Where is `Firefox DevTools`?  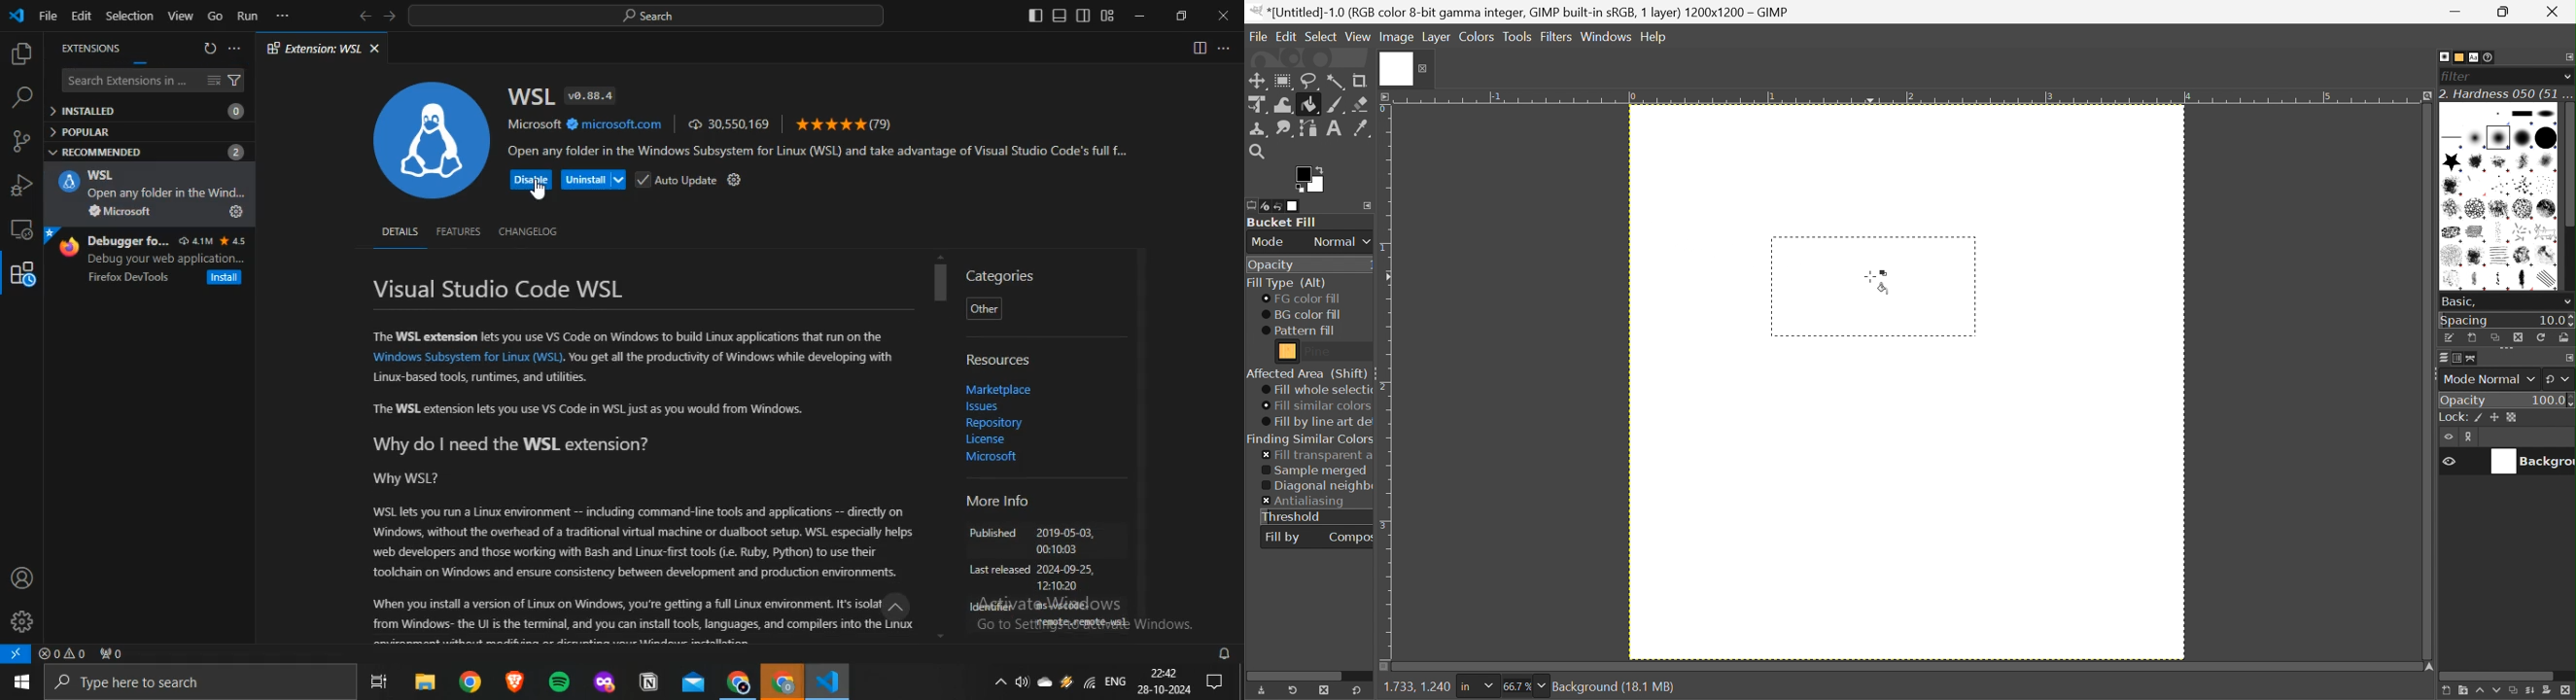
Firefox DevTools is located at coordinates (129, 278).